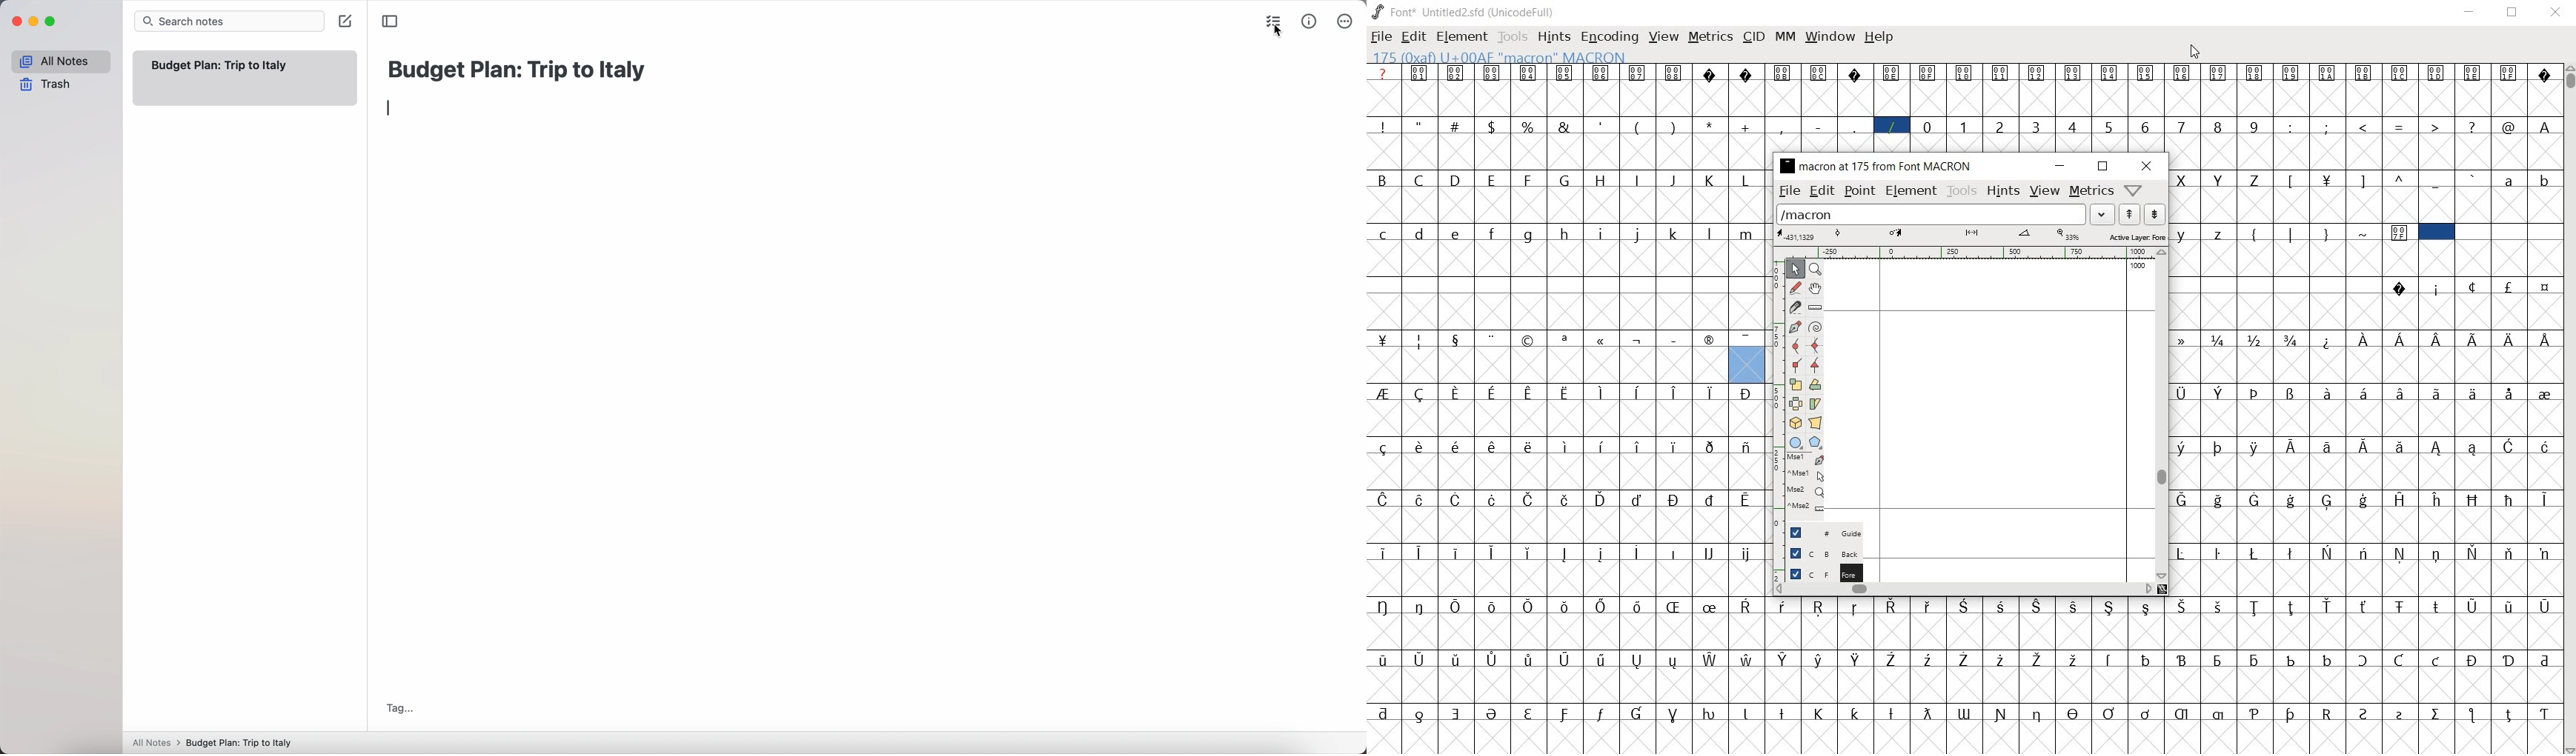 Image resolution: width=2576 pixels, height=756 pixels. I want to click on Symbol, so click(1748, 339).